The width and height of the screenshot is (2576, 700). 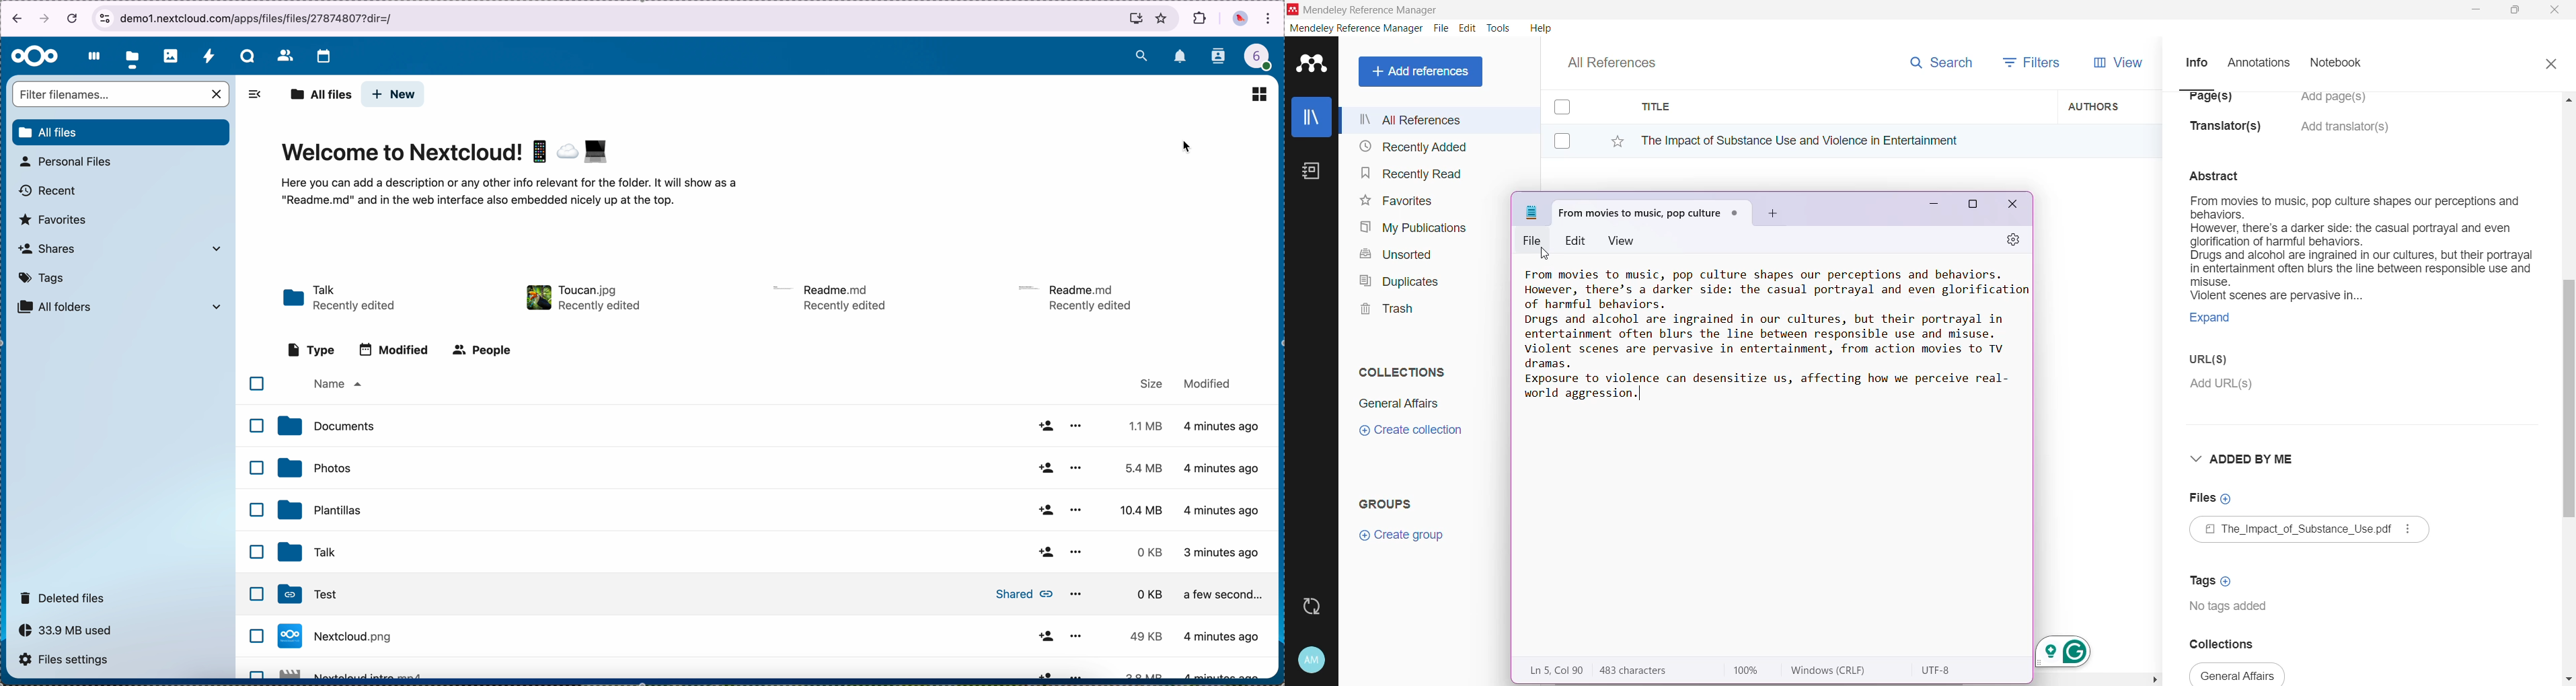 I want to click on 4 minutes ago, so click(x=1224, y=551).